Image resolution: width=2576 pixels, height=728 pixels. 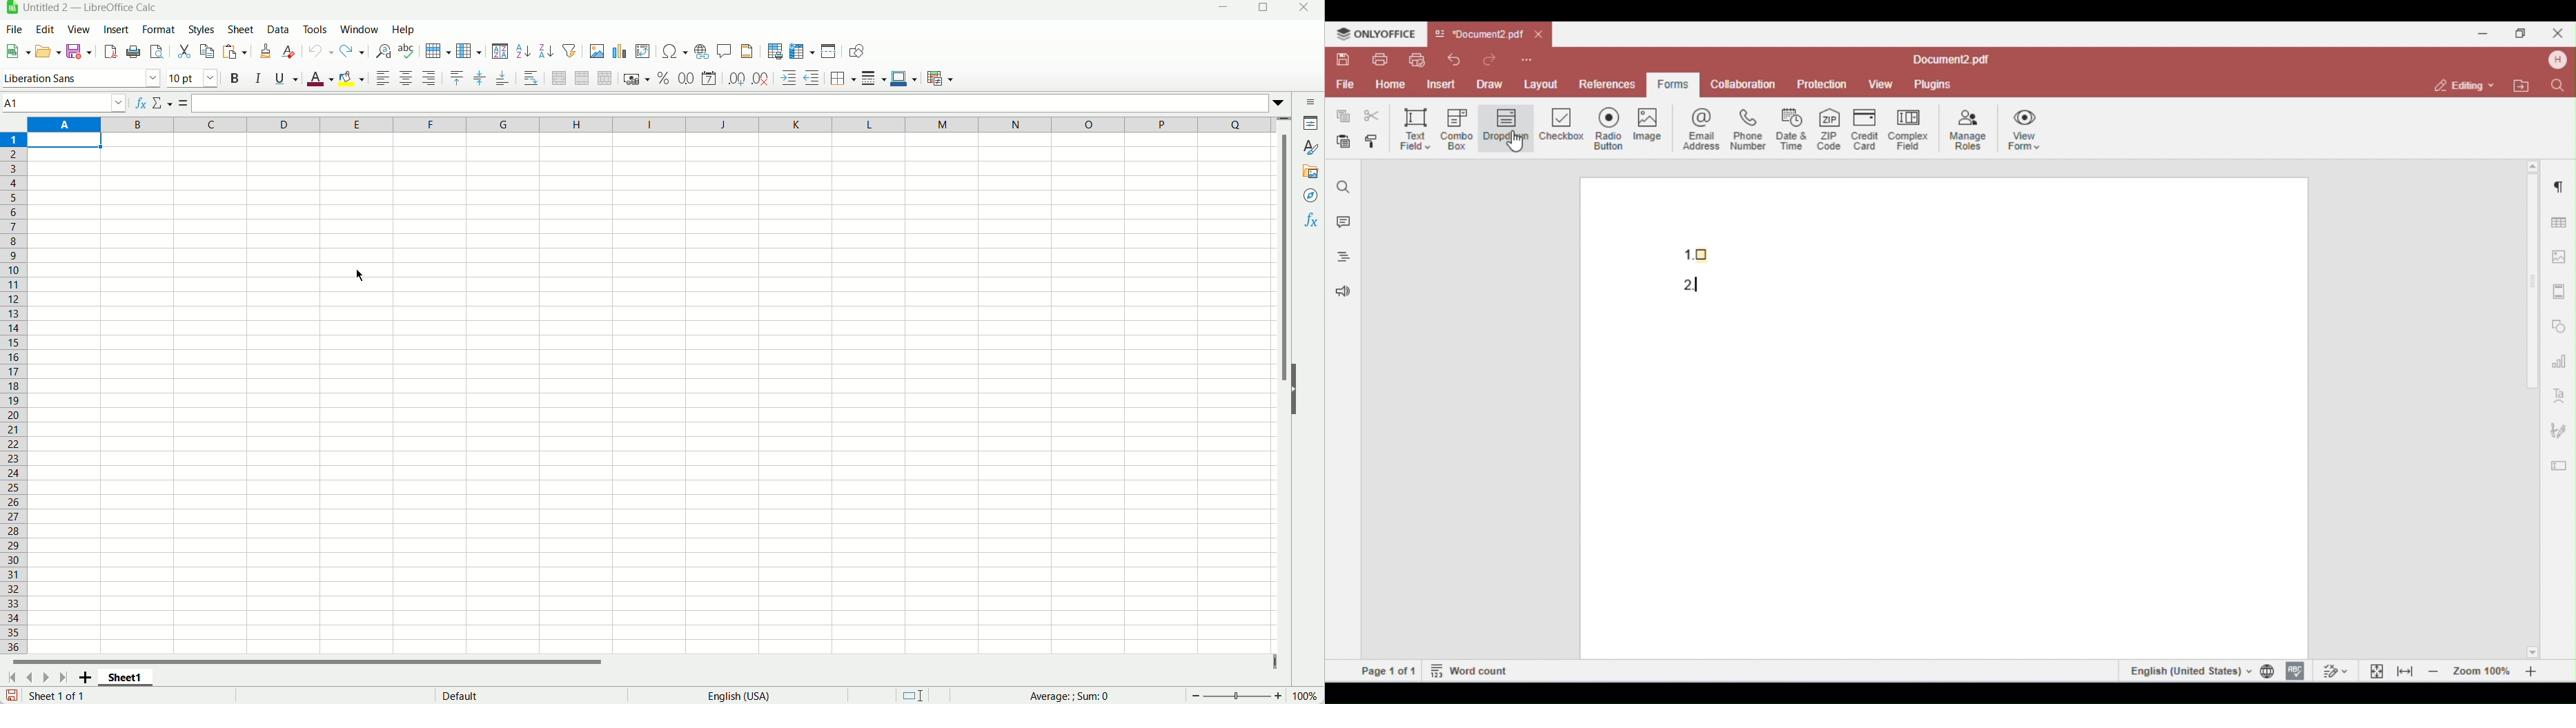 I want to click on Redo, so click(x=354, y=51).